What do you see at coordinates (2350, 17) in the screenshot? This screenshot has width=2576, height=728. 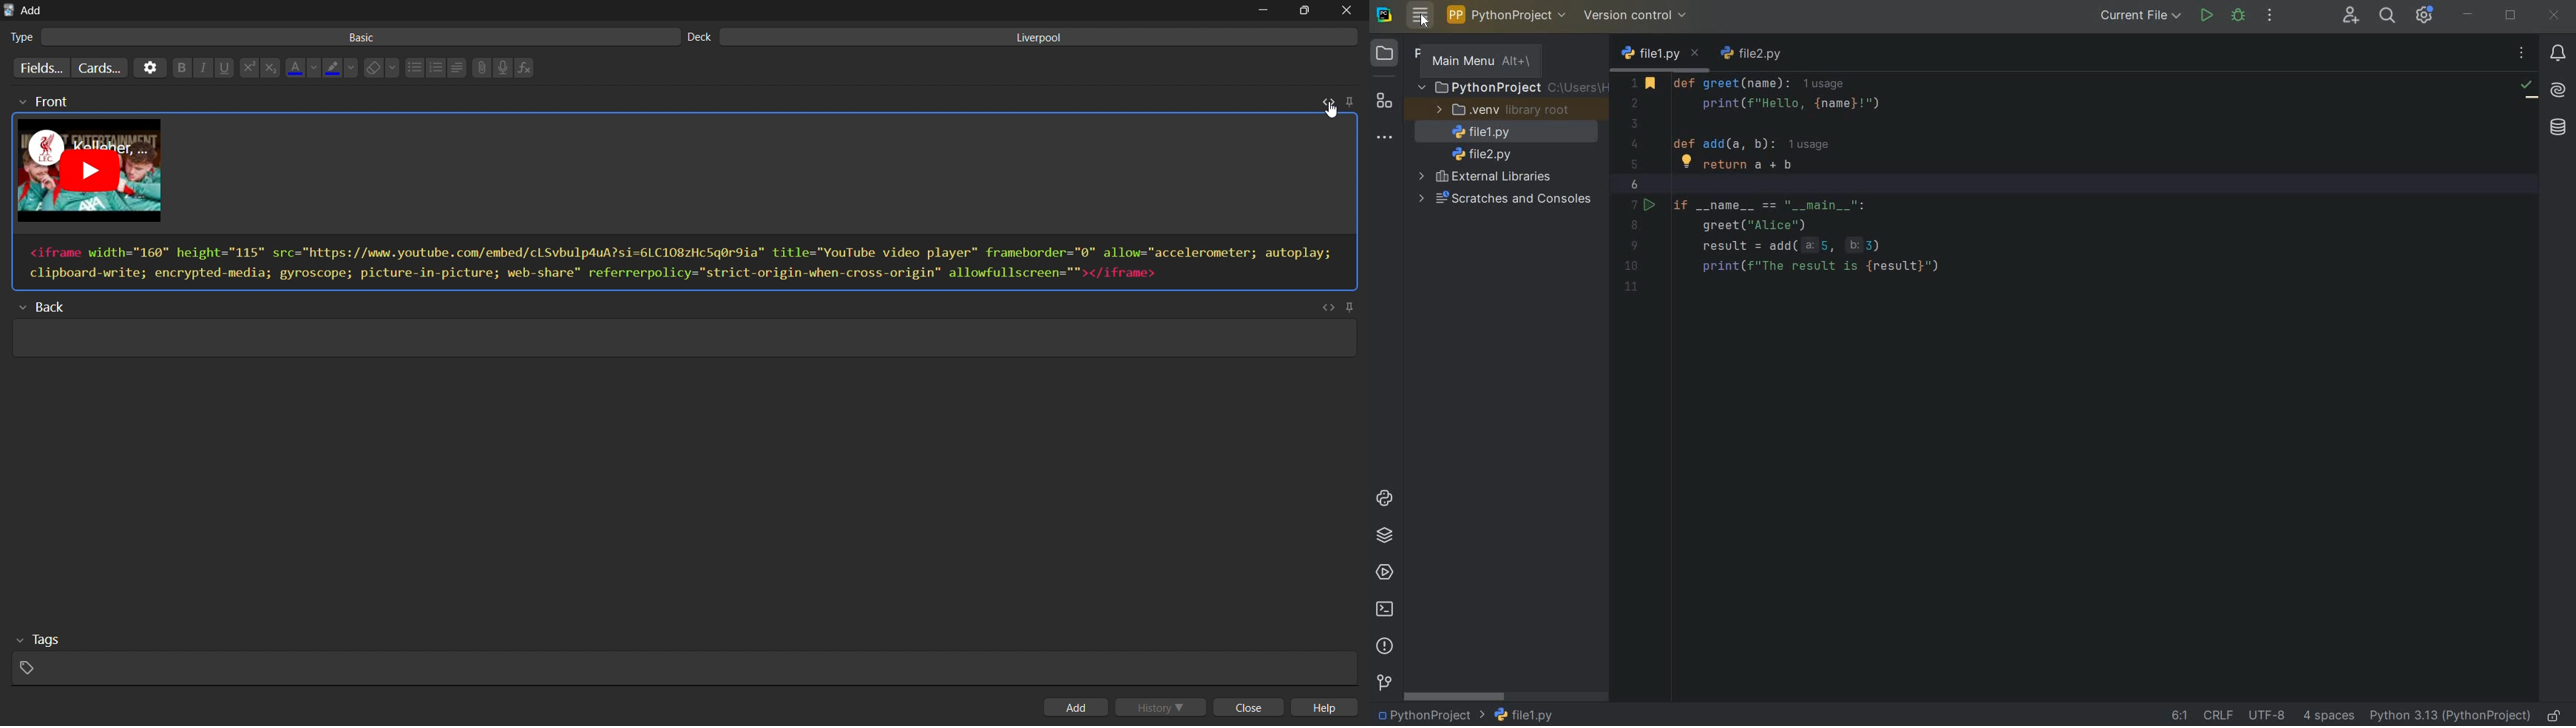 I see `code with me` at bounding box center [2350, 17].